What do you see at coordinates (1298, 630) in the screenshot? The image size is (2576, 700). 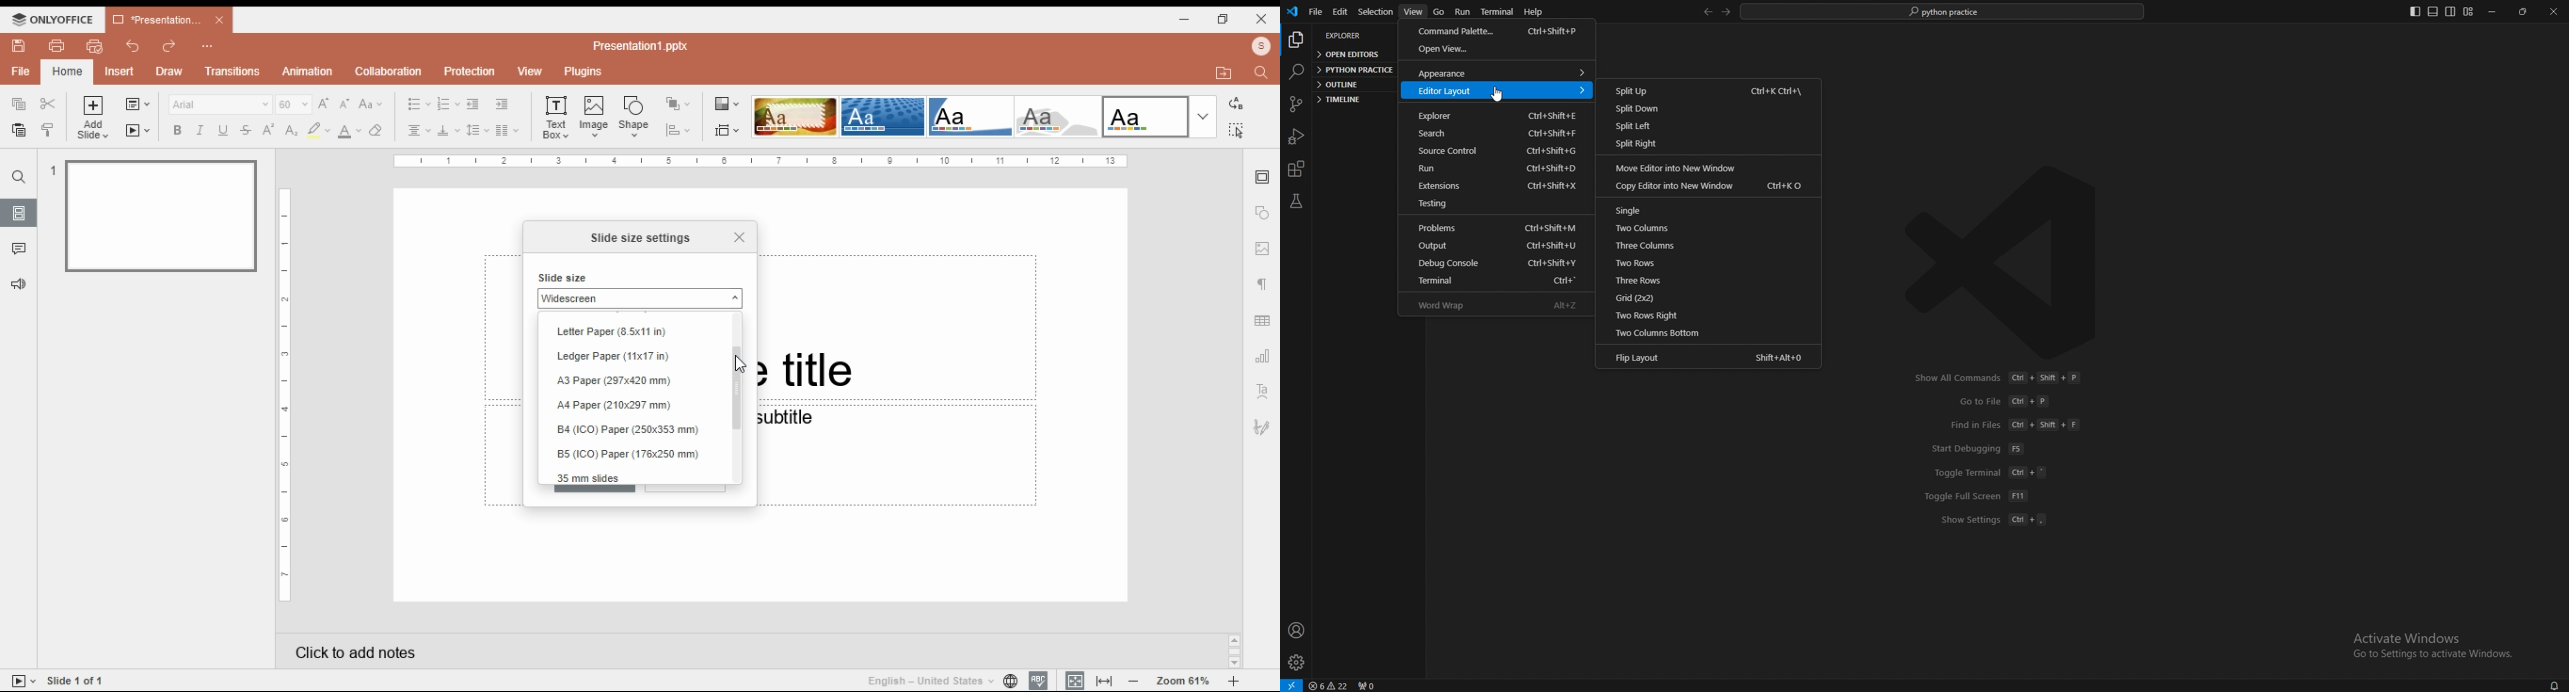 I see `profile` at bounding box center [1298, 630].